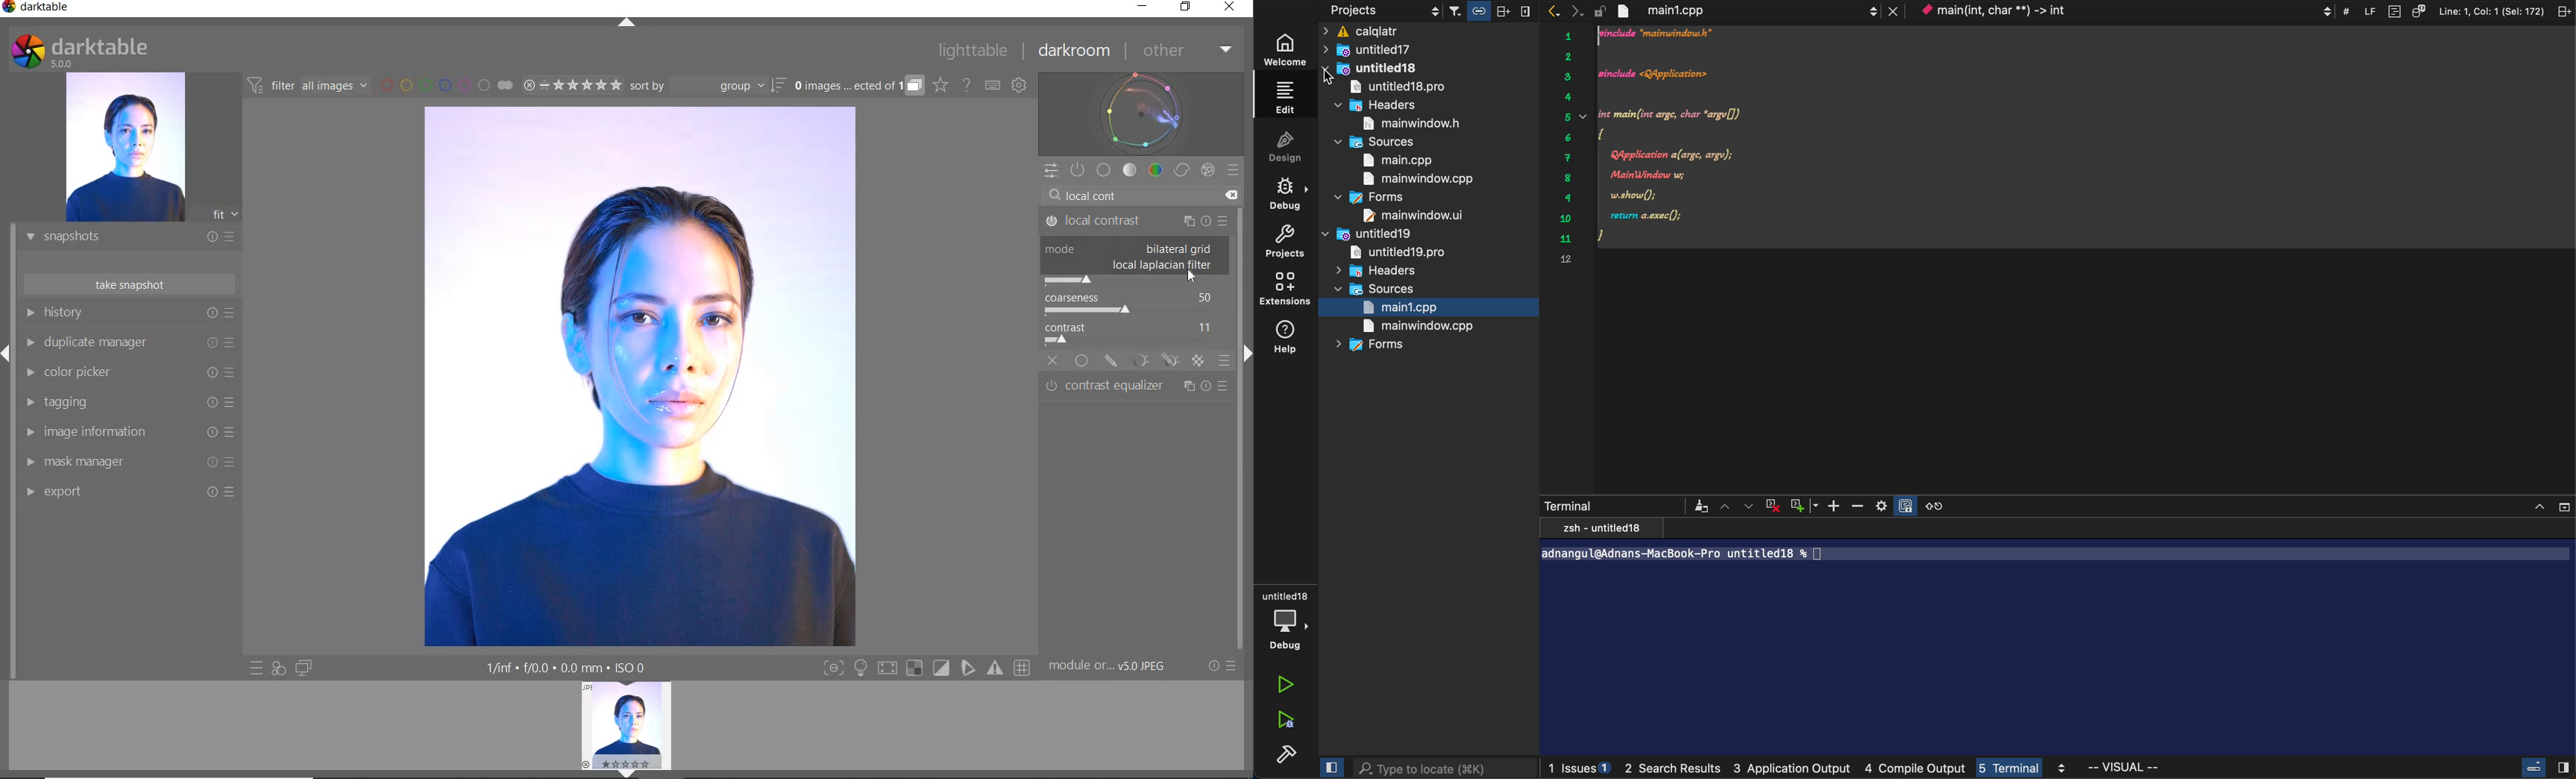 Image resolution: width=2576 pixels, height=784 pixels. Describe the element at coordinates (1231, 195) in the screenshot. I see `Clear` at that location.